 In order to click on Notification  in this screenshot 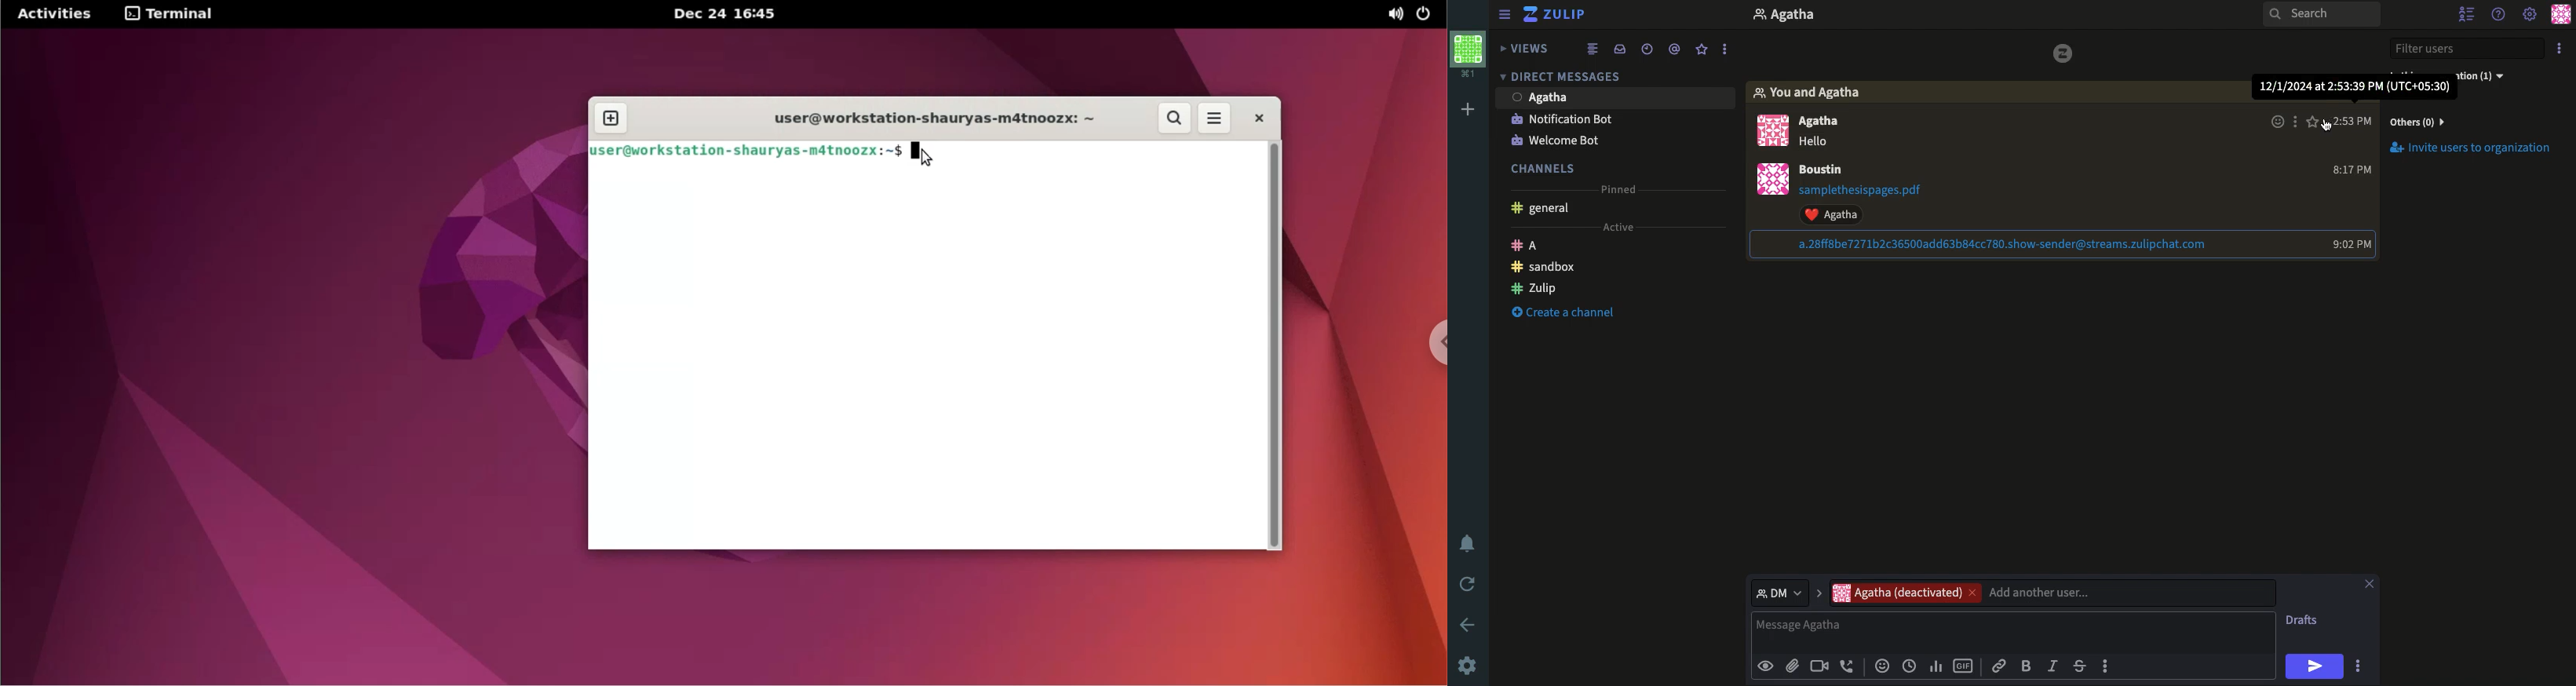, I will do `click(1472, 542)`.